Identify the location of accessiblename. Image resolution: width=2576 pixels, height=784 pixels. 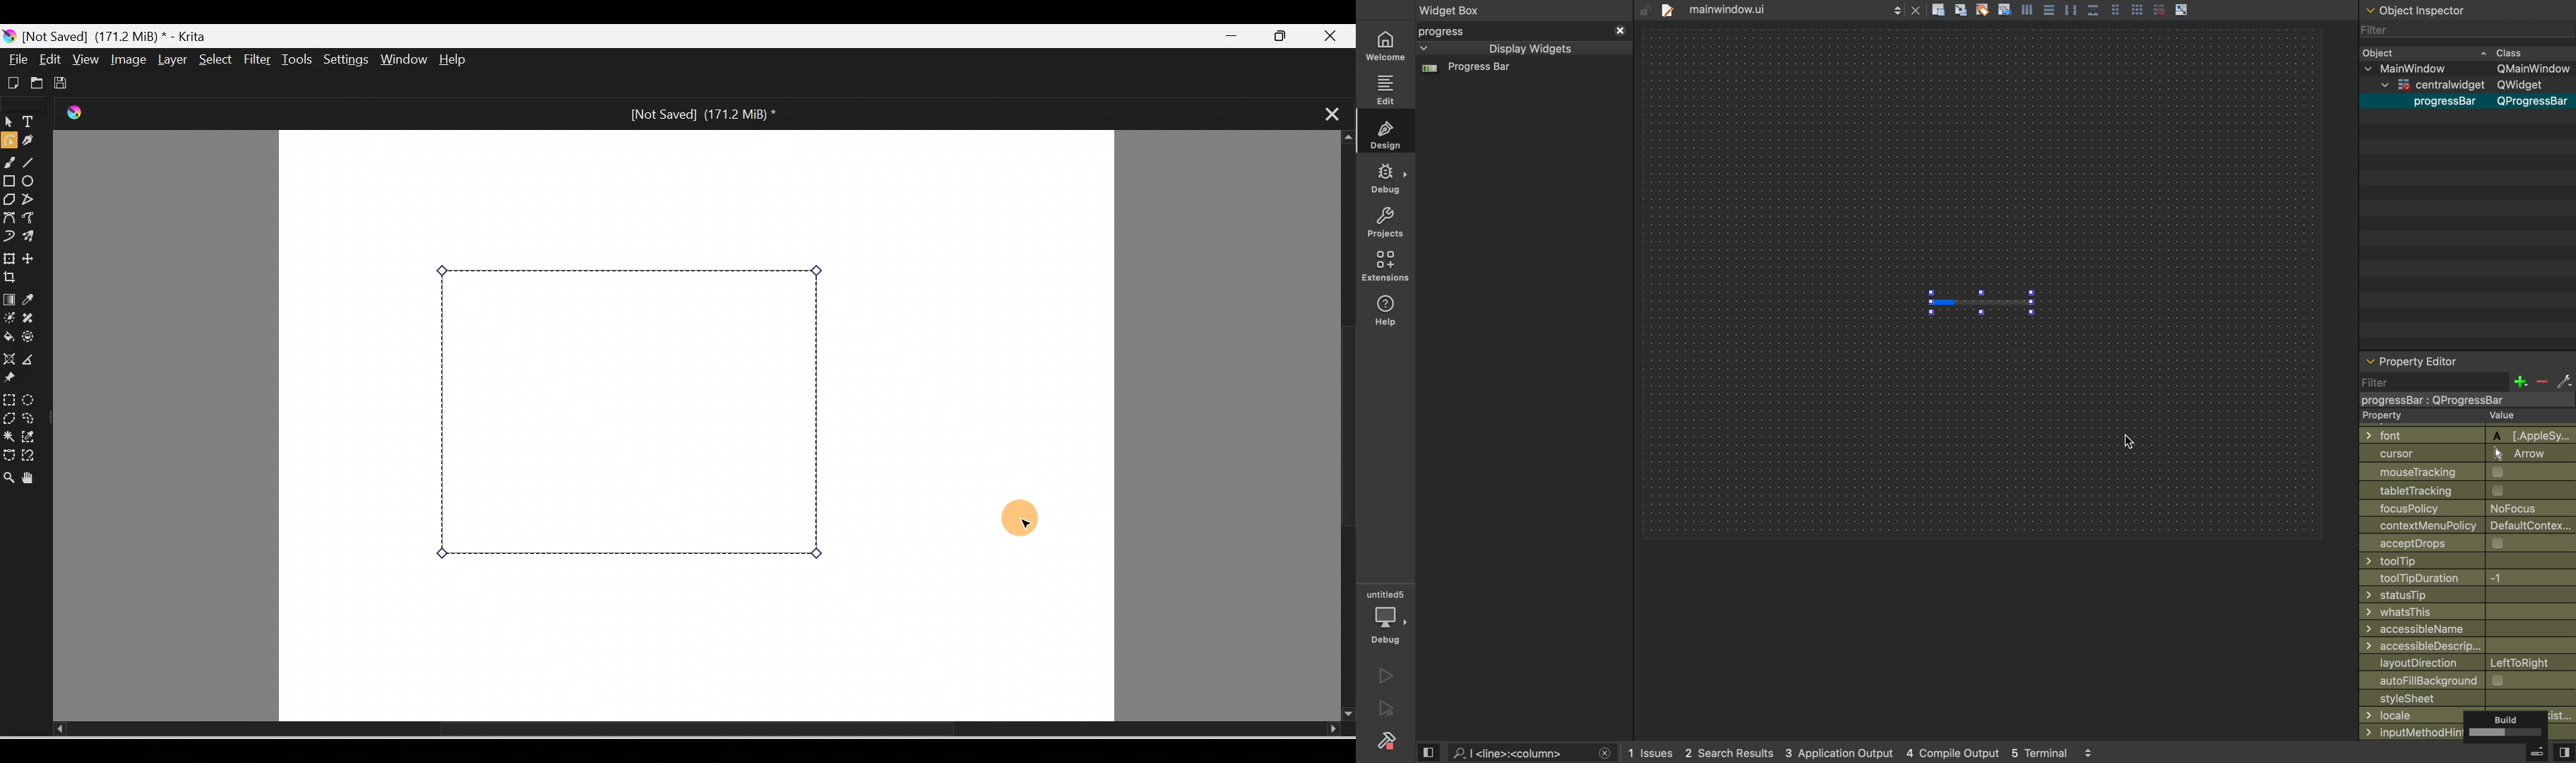
(2464, 629).